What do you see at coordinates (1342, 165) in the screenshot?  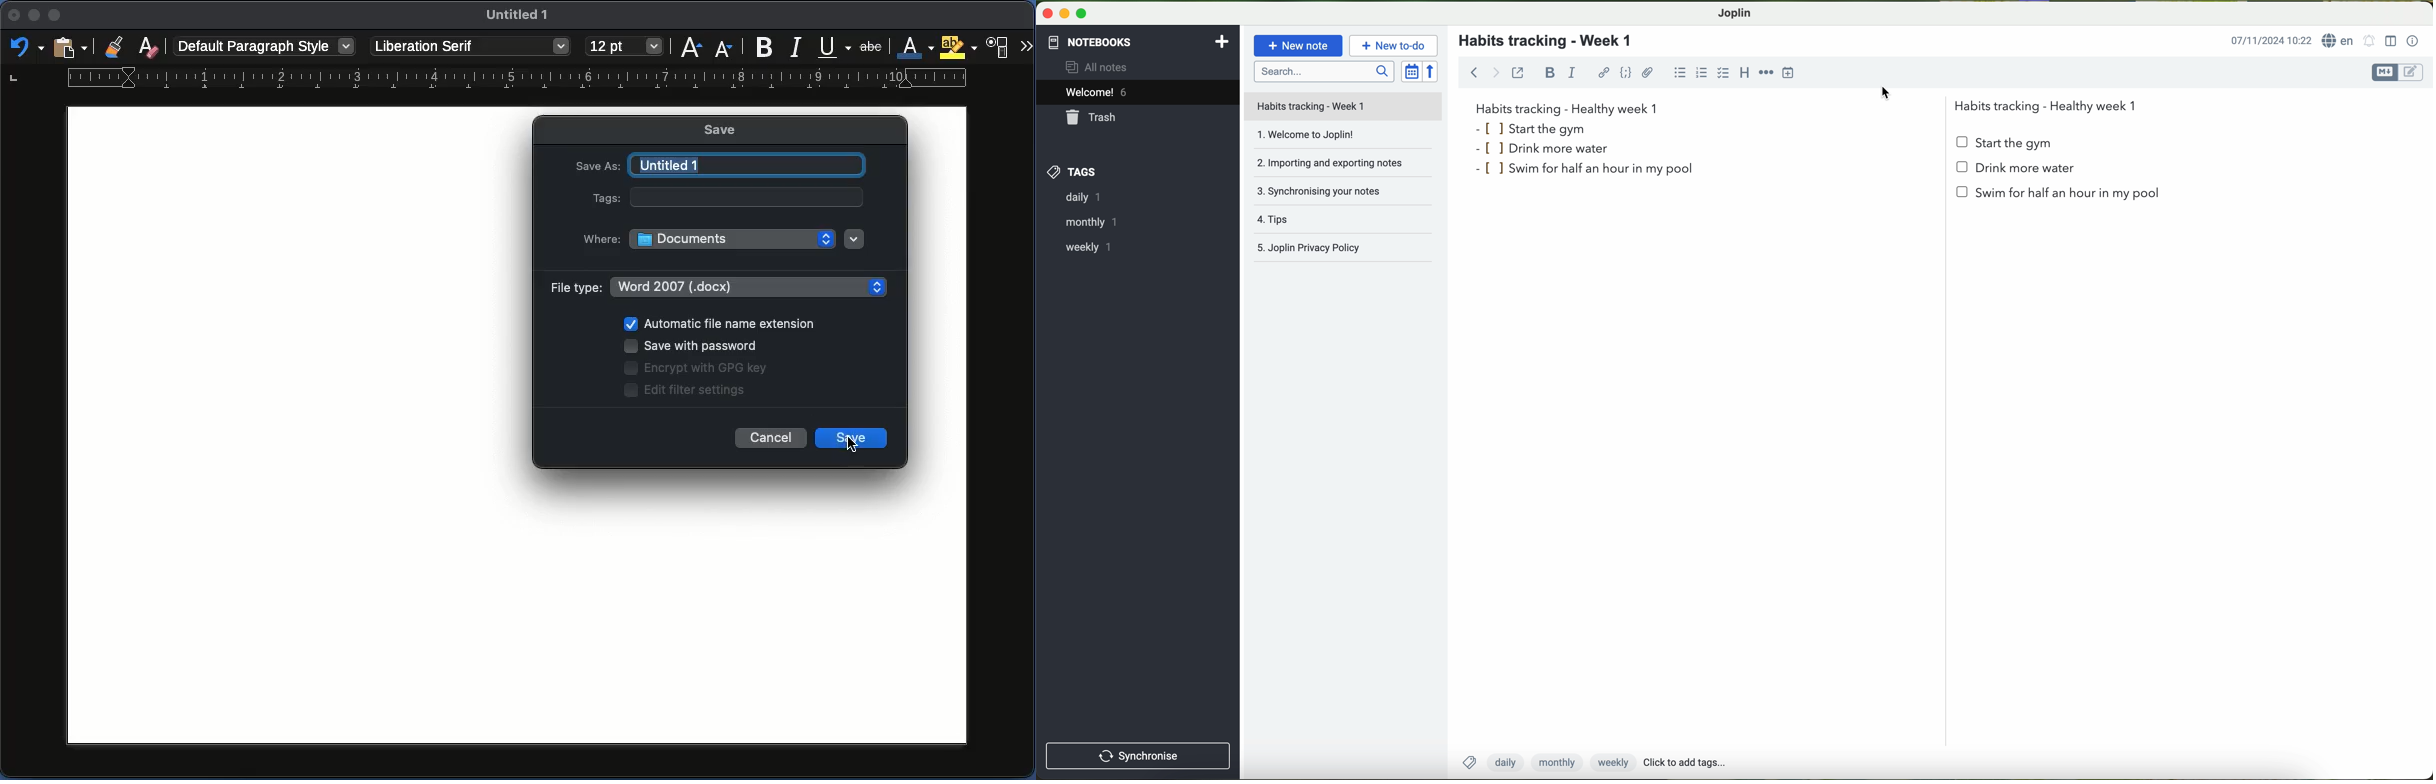 I see `importing and exporting notes` at bounding box center [1342, 165].